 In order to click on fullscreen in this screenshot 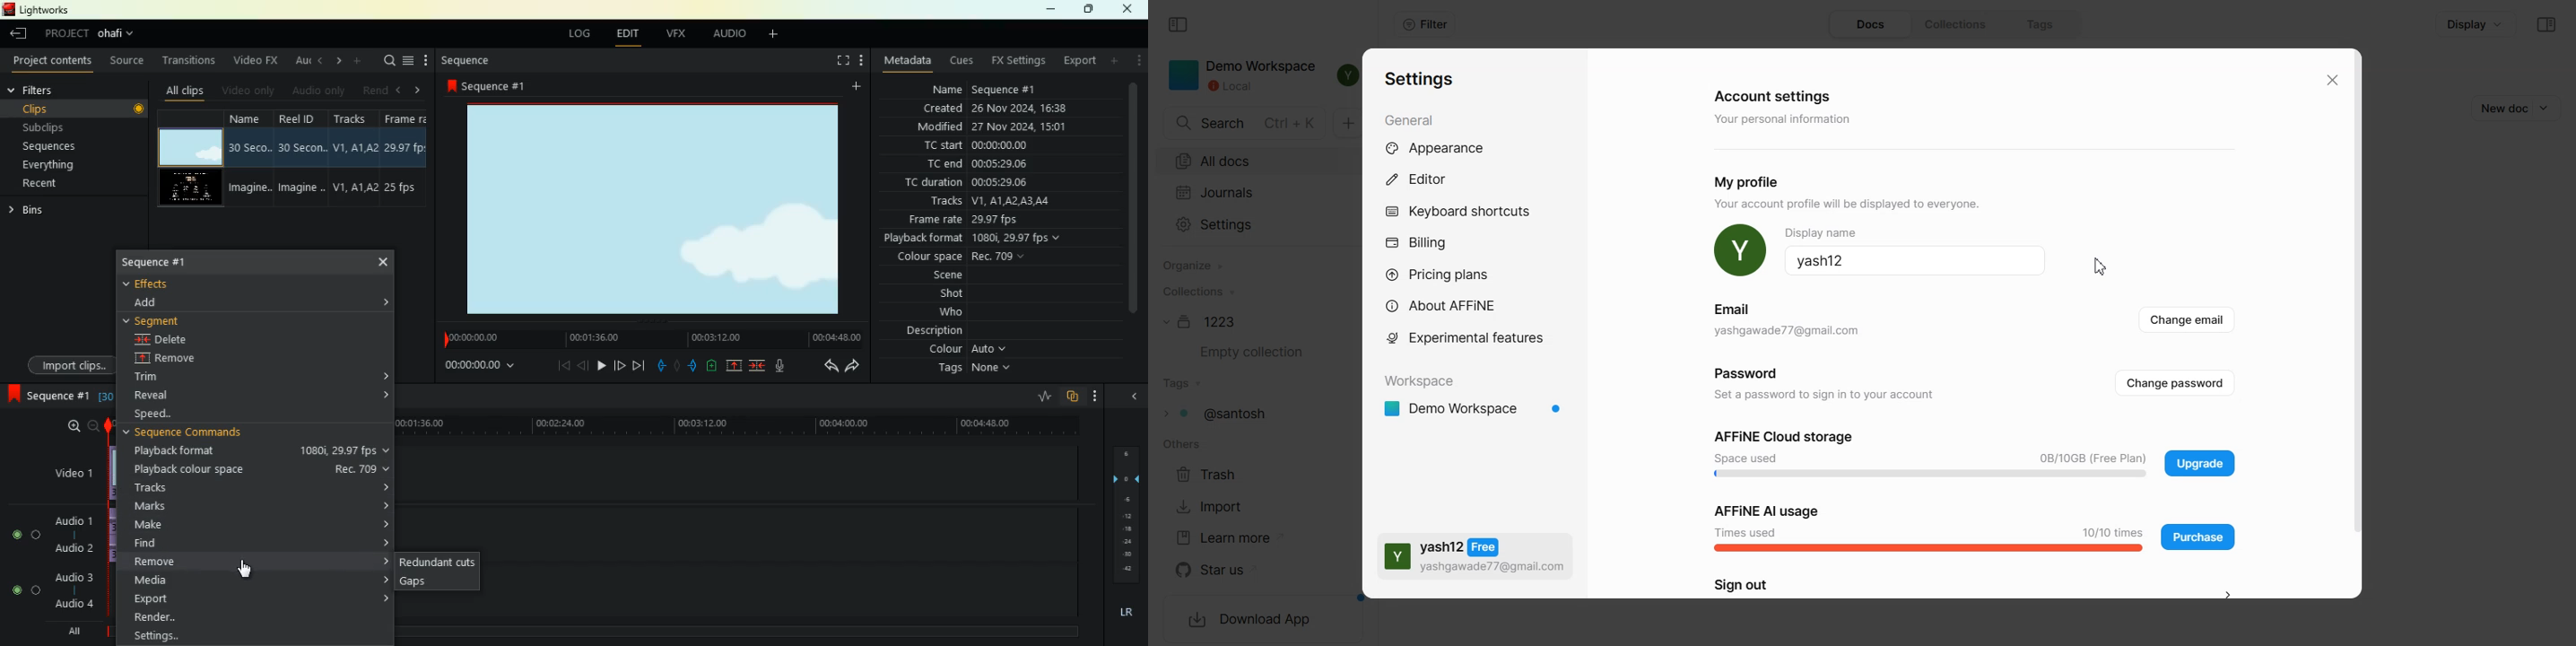, I will do `click(837, 61)`.